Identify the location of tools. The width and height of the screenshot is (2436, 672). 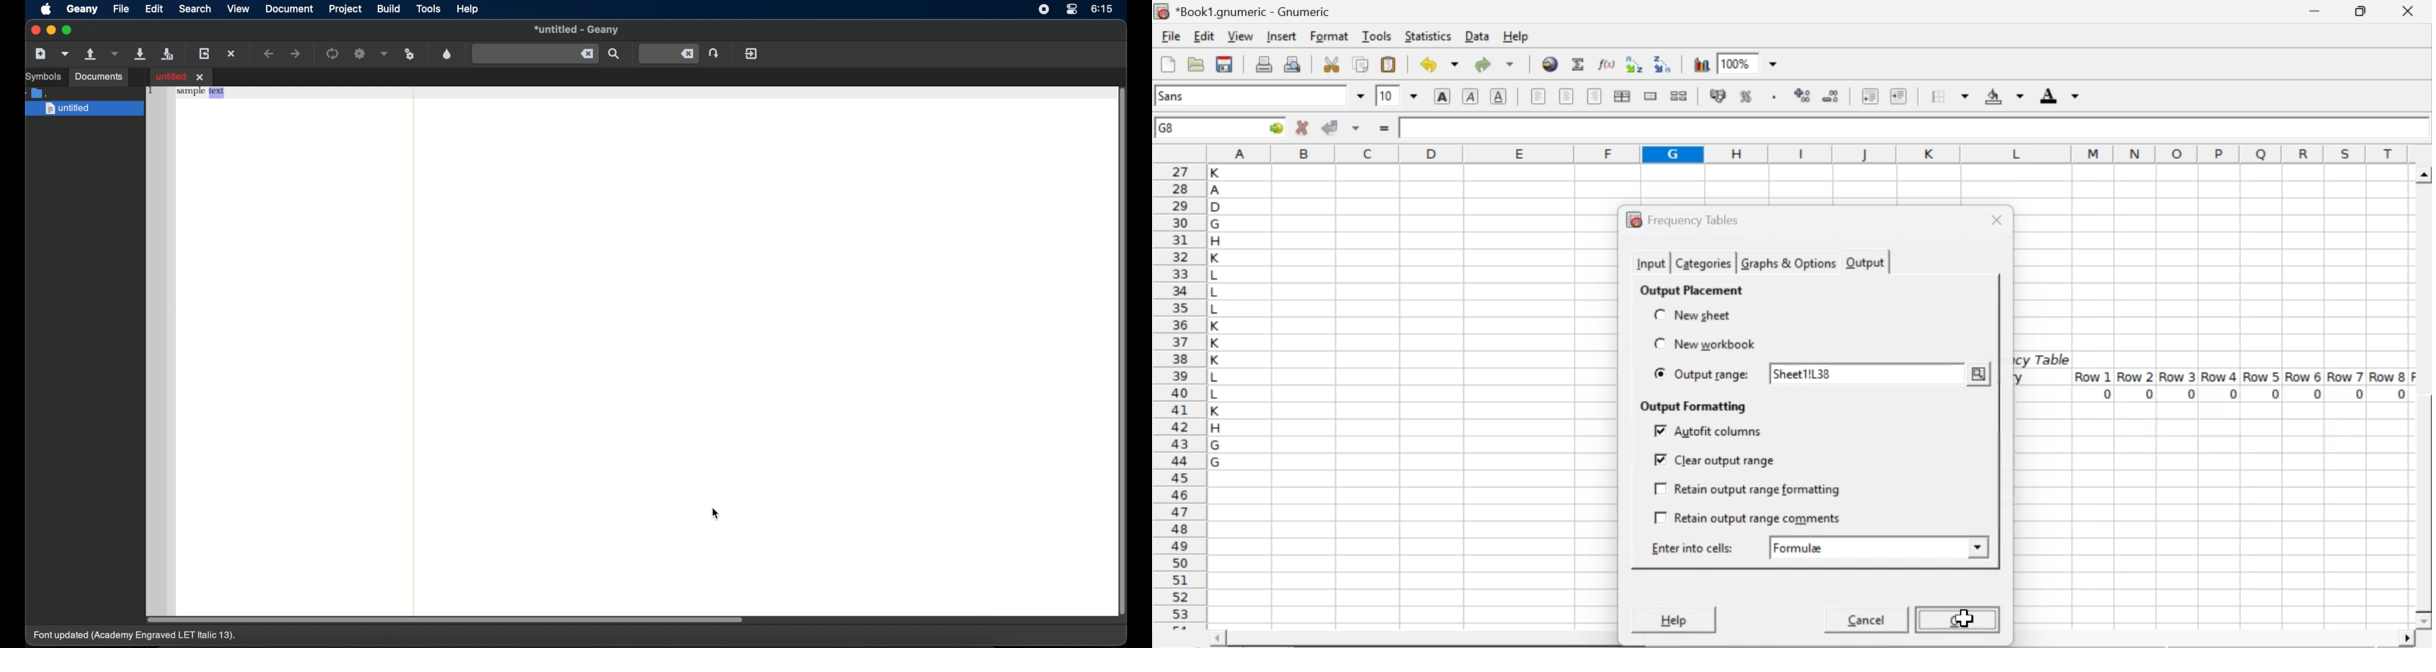
(1378, 35).